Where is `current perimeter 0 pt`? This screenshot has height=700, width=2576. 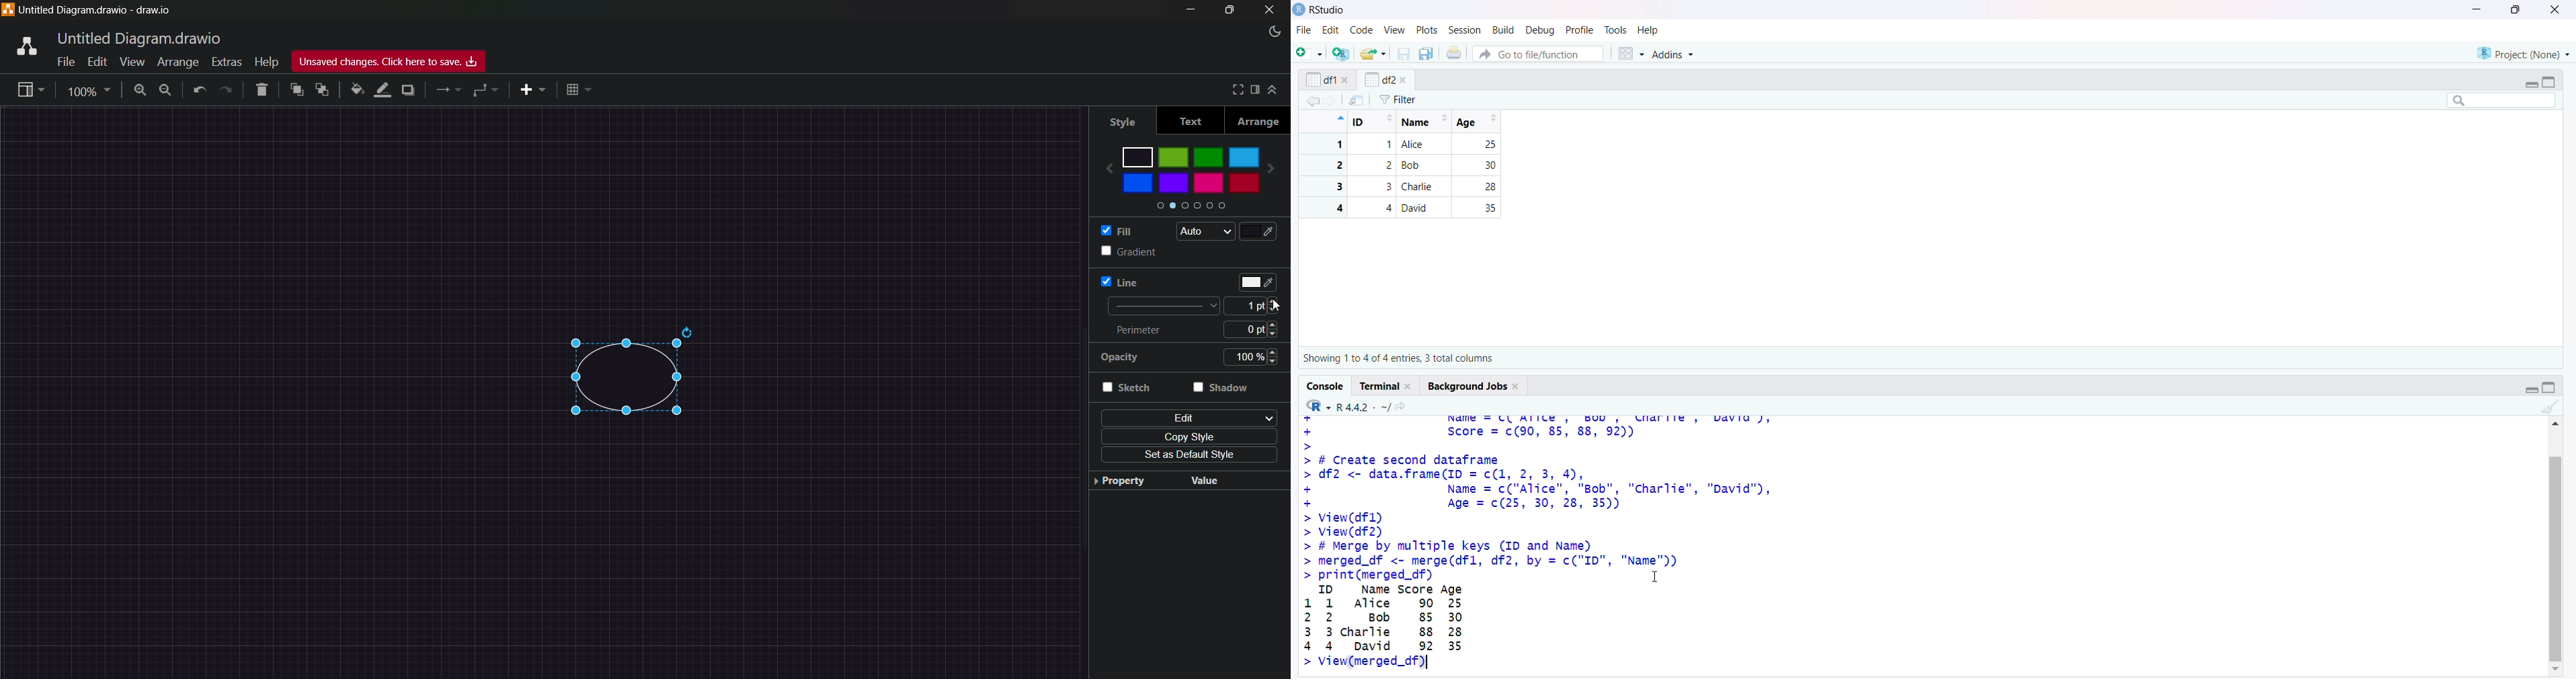 current perimeter 0 pt is located at coordinates (1246, 329).